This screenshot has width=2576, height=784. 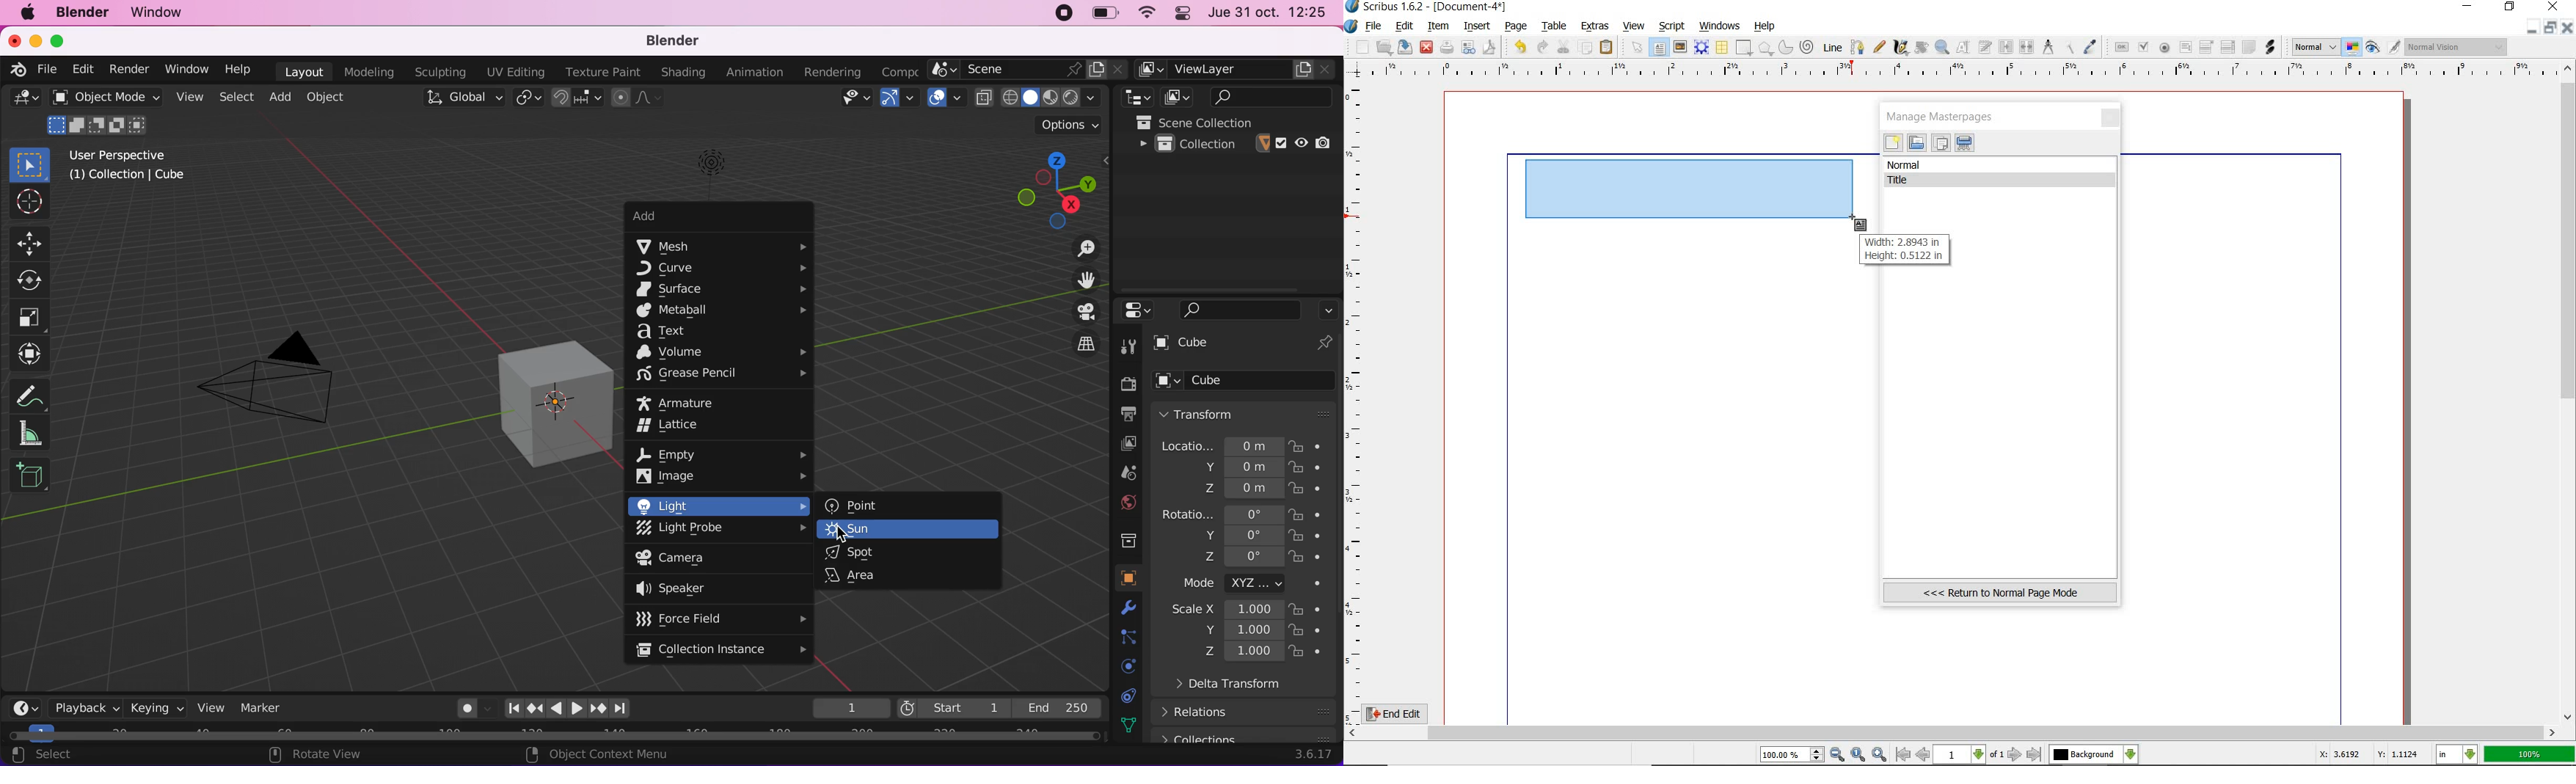 What do you see at coordinates (1447, 47) in the screenshot?
I see `print` at bounding box center [1447, 47].